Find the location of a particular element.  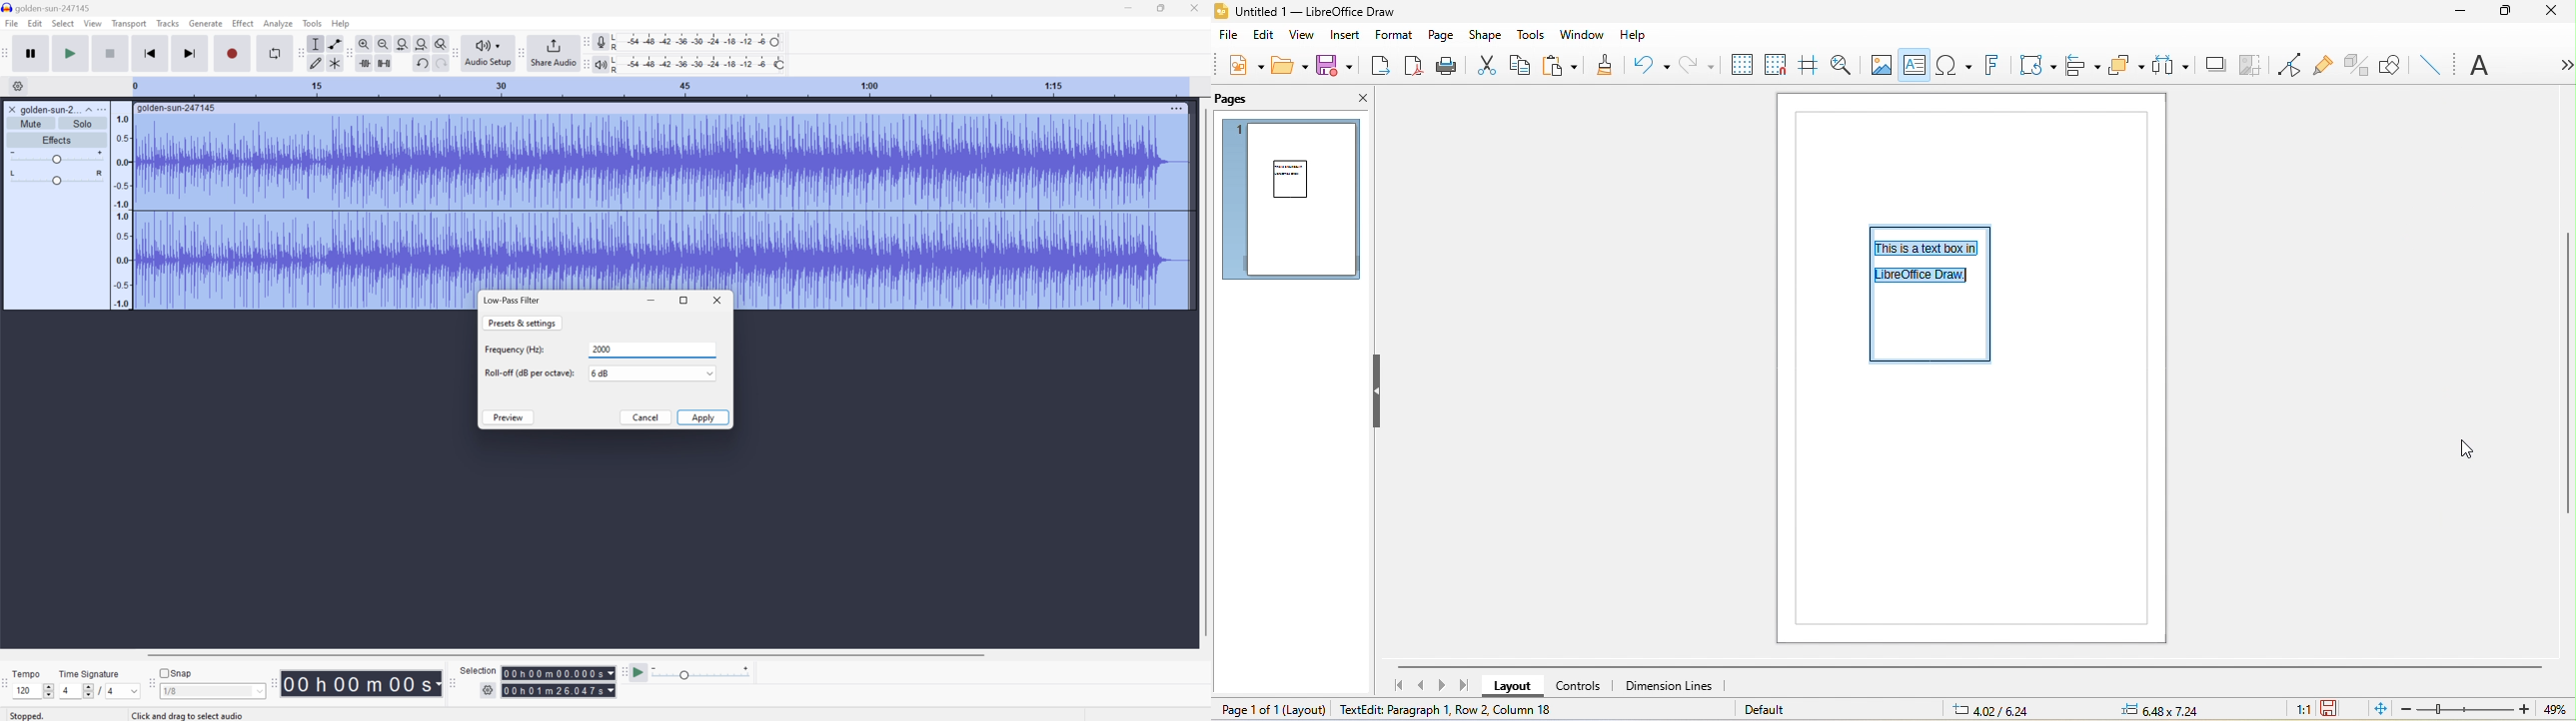

6.18/7.42 is located at coordinates (1995, 709).